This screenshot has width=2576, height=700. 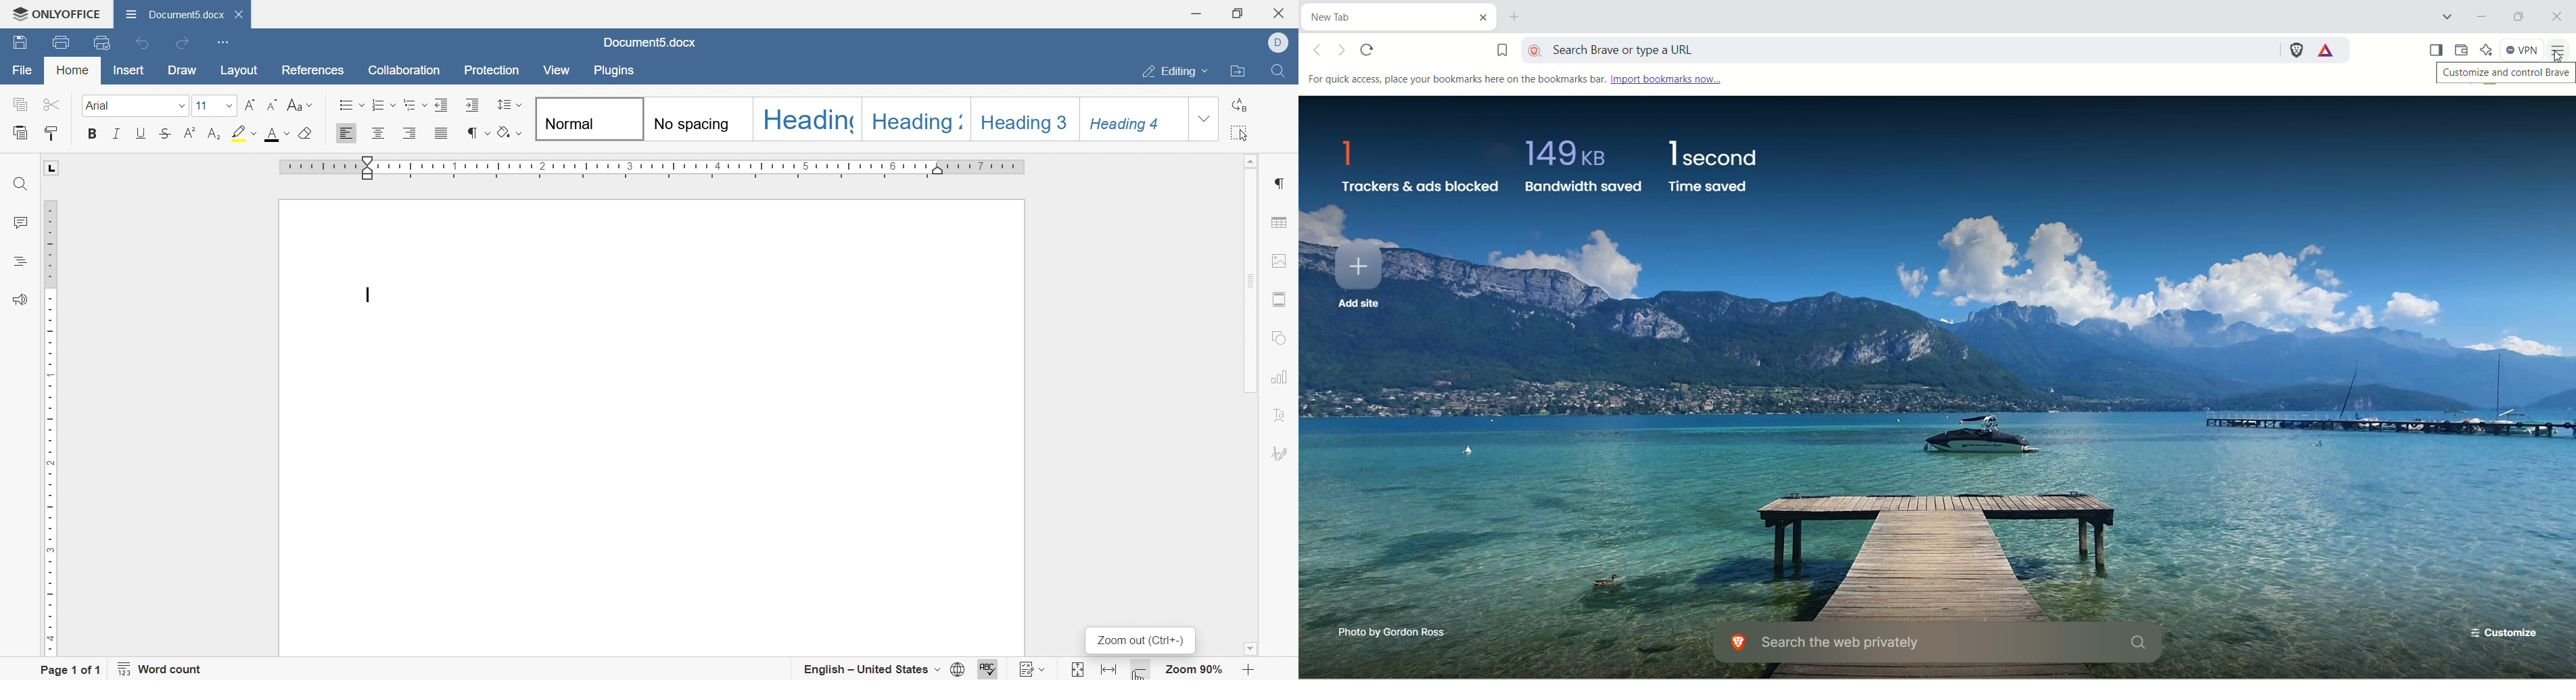 What do you see at coordinates (22, 265) in the screenshot?
I see `headings` at bounding box center [22, 265].